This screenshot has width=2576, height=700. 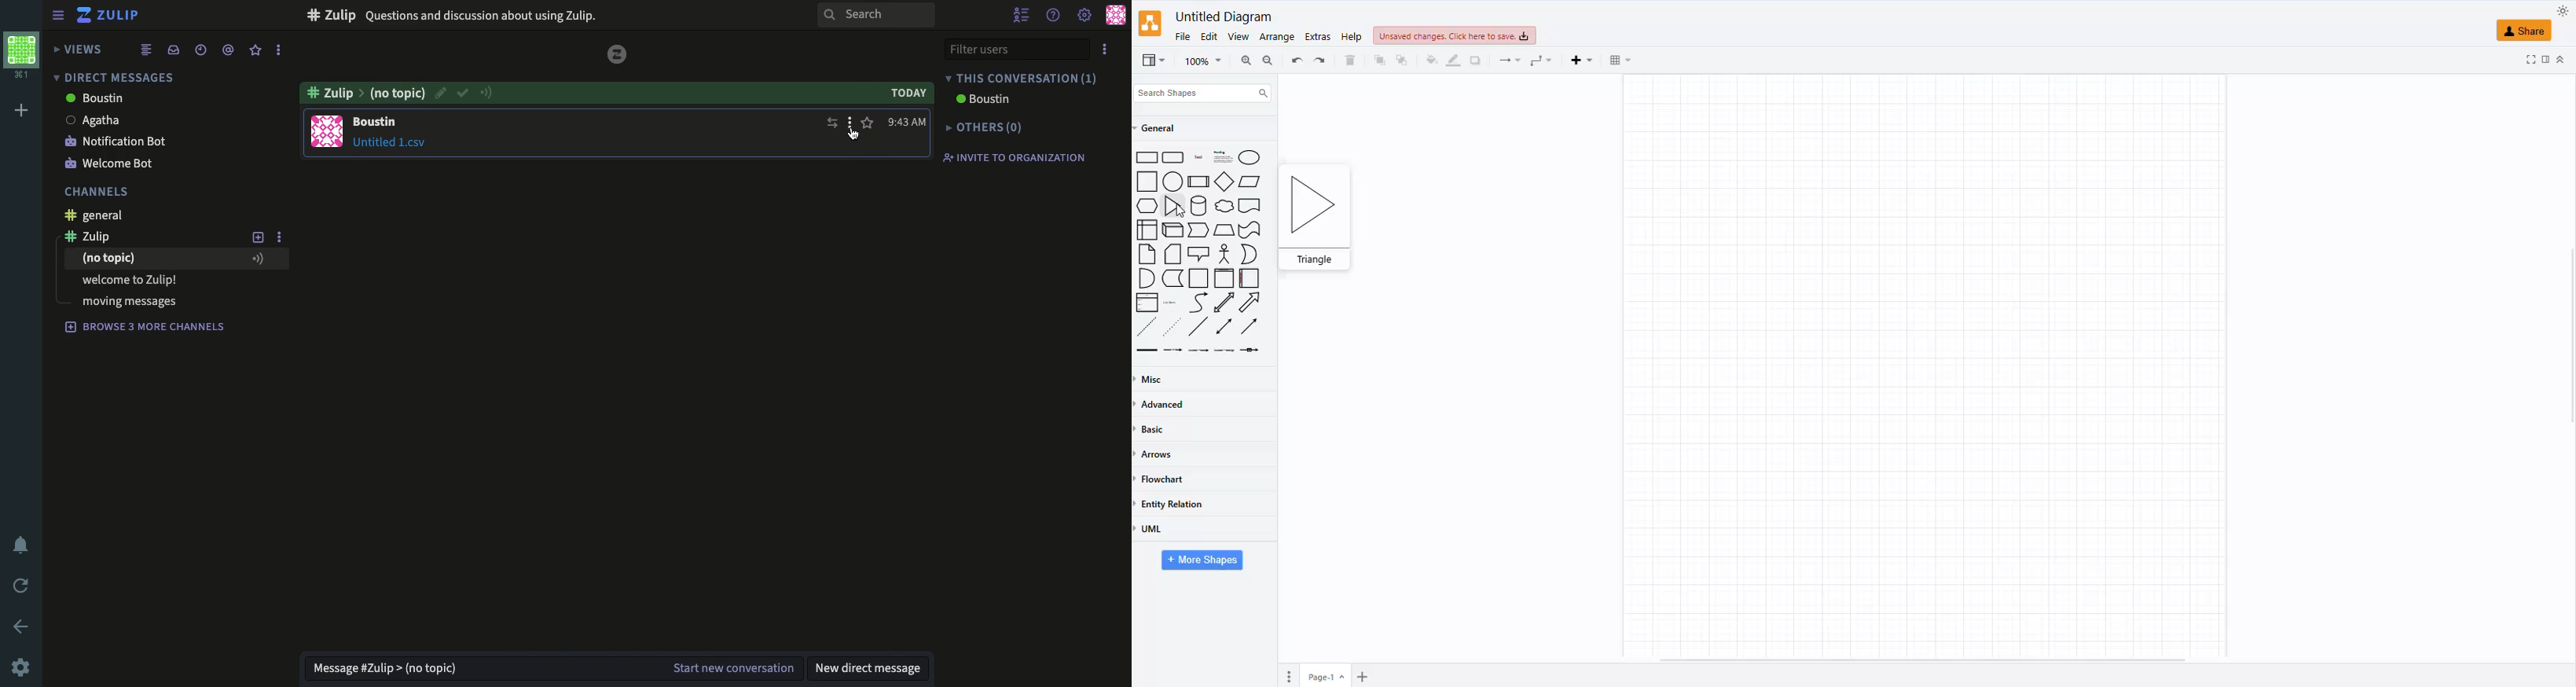 I want to click on fullscreen, so click(x=2530, y=60).